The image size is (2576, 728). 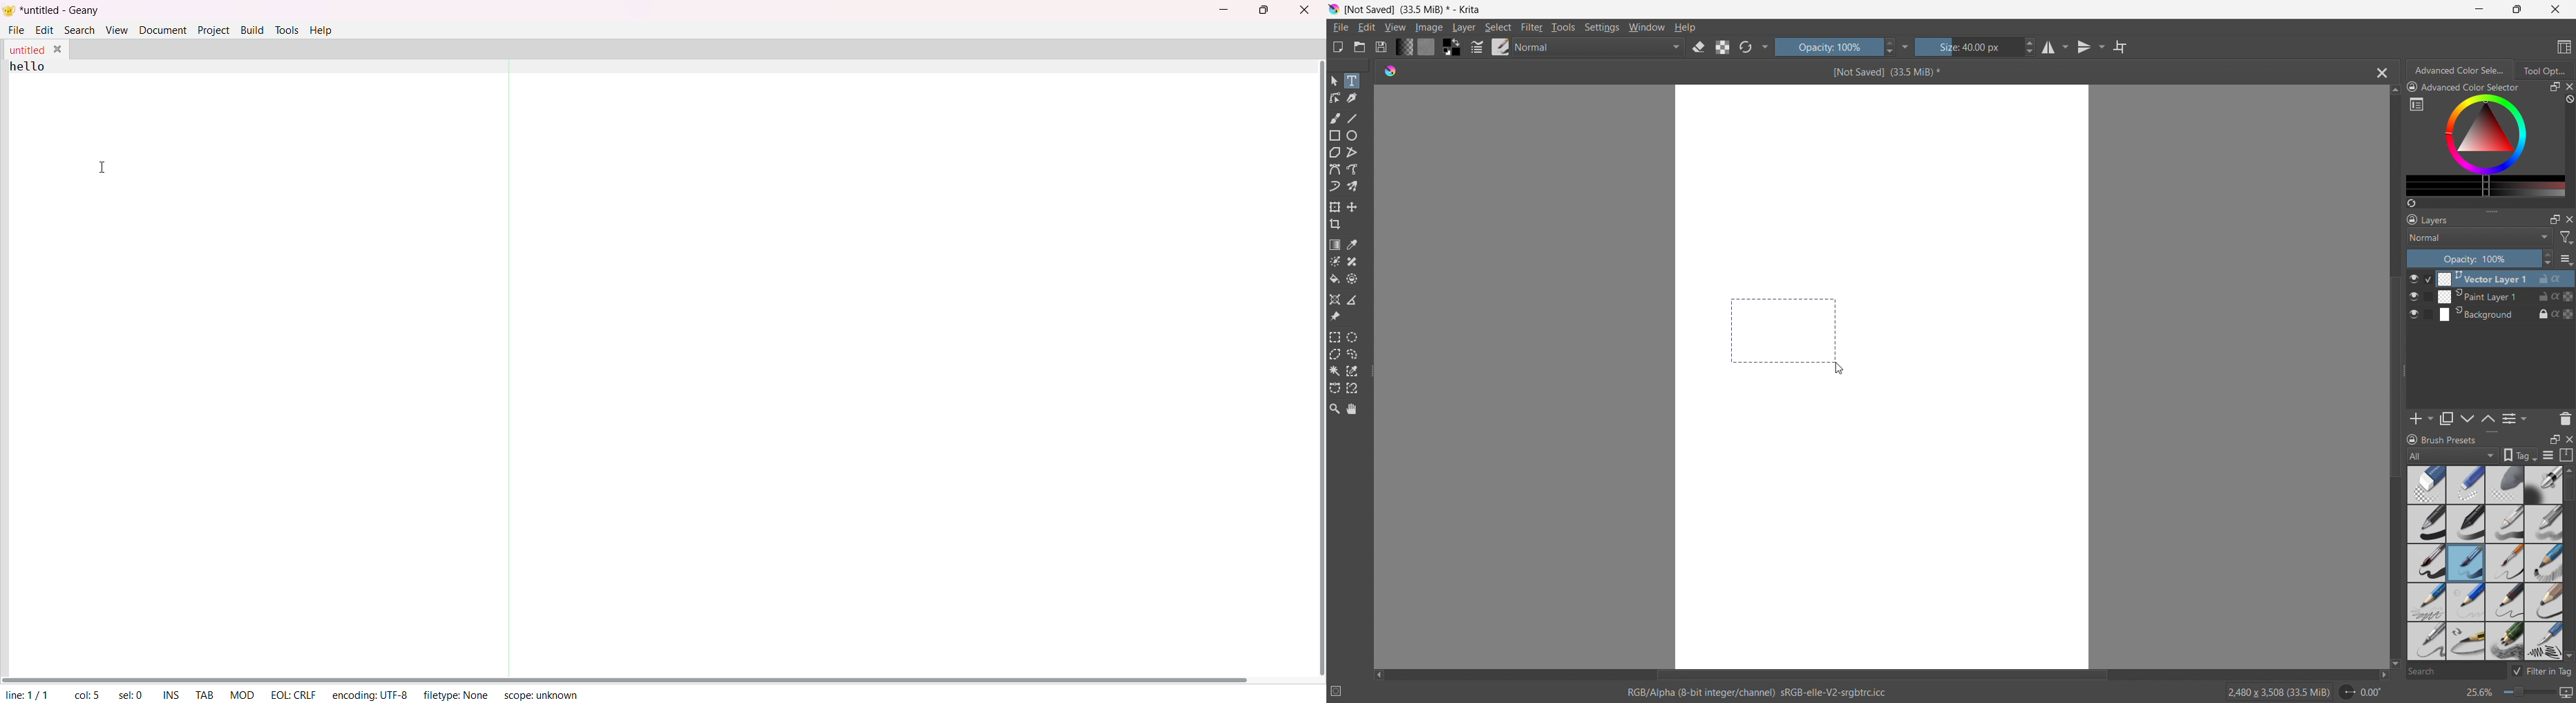 What do you see at coordinates (2486, 133) in the screenshot?
I see `color wheels` at bounding box center [2486, 133].